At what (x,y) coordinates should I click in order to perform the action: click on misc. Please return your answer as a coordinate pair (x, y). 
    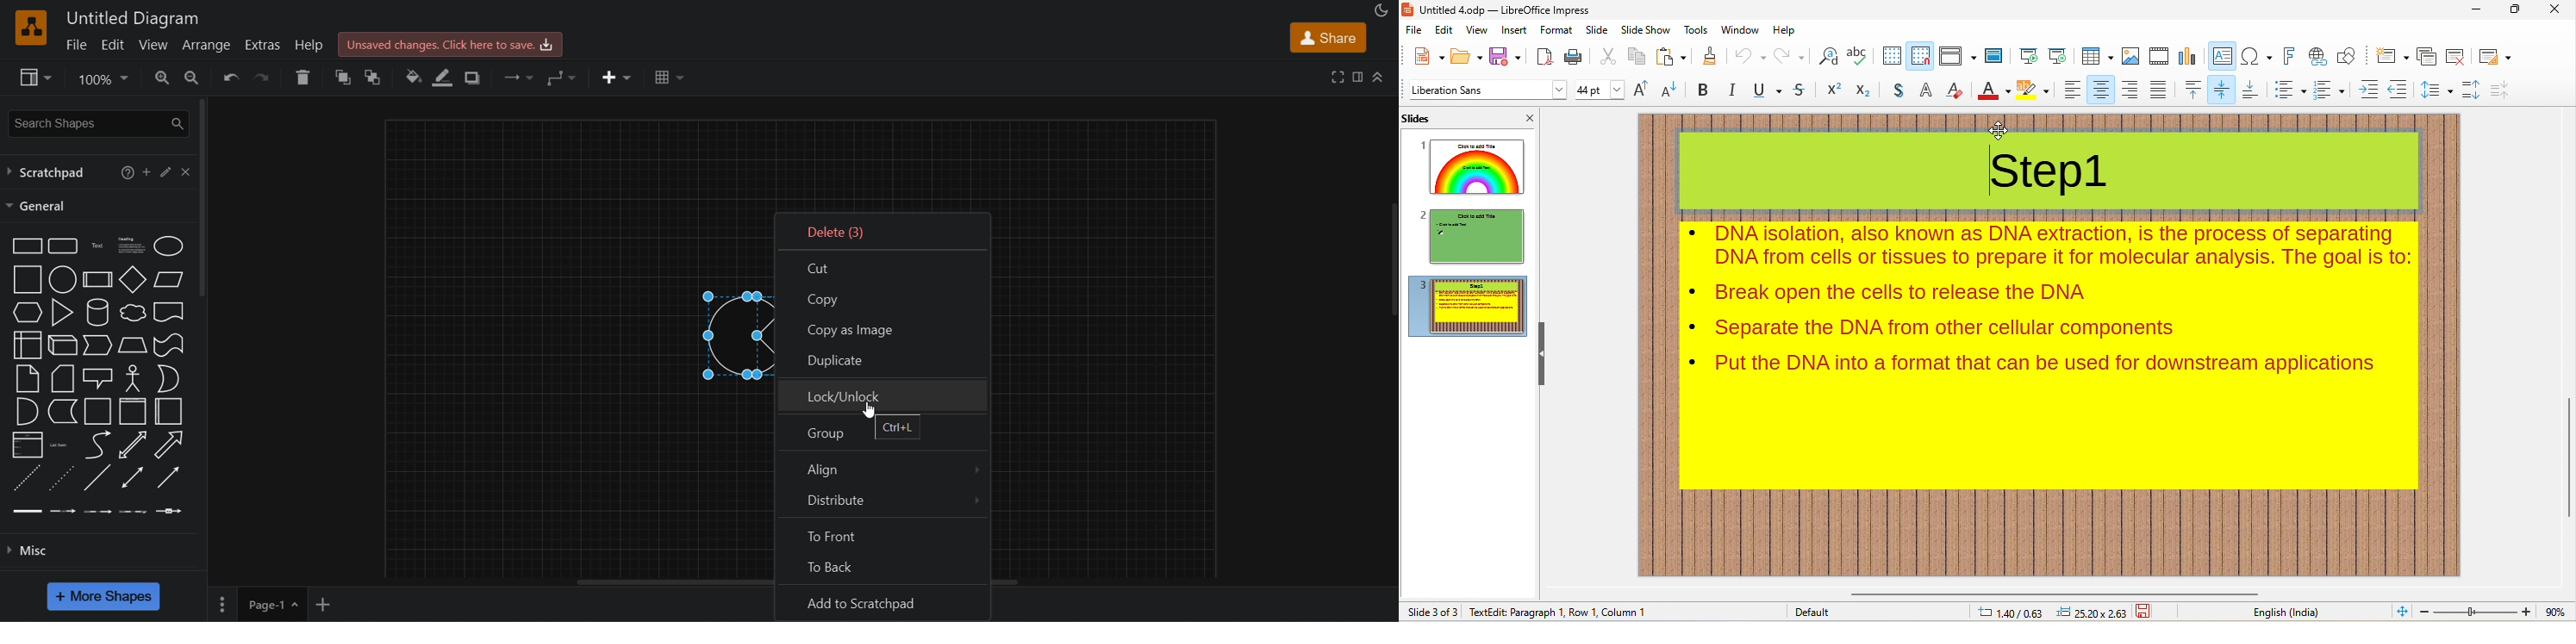
    Looking at the image, I should click on (105, 548).